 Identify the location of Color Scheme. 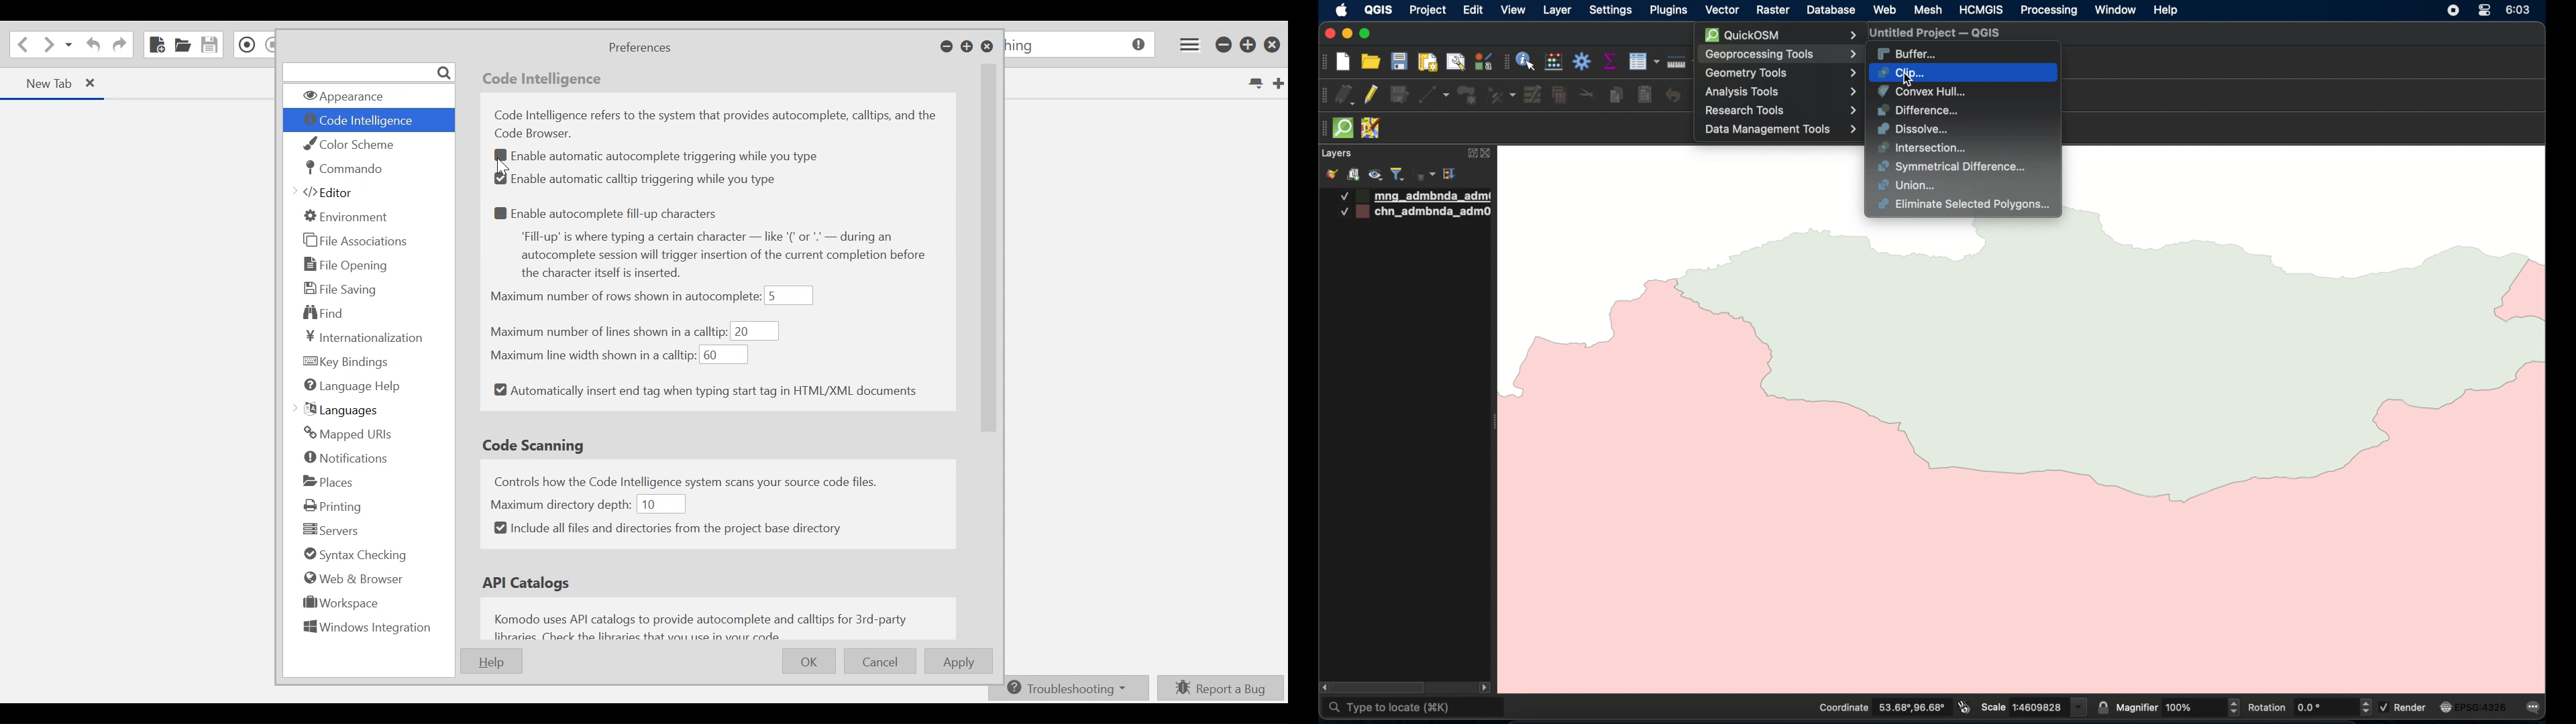
(355, 144).